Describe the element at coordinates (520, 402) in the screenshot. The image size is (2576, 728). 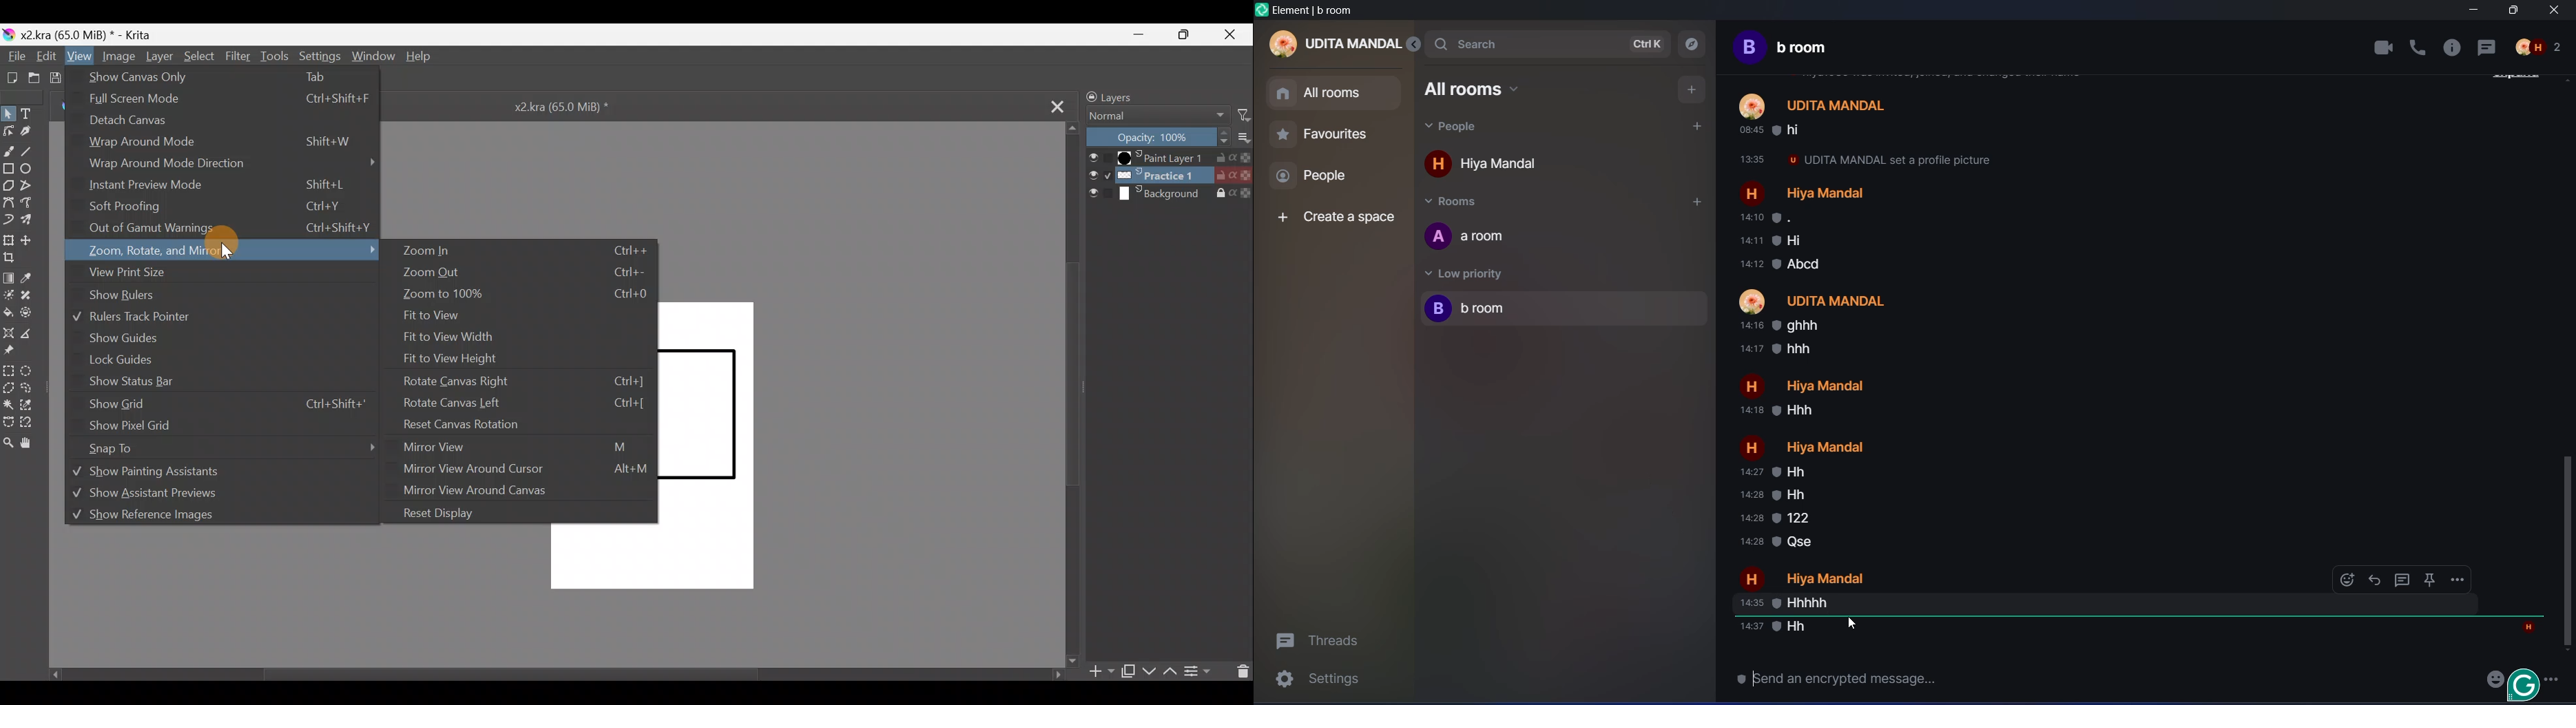
I see `Rotate canvas left` at that location.